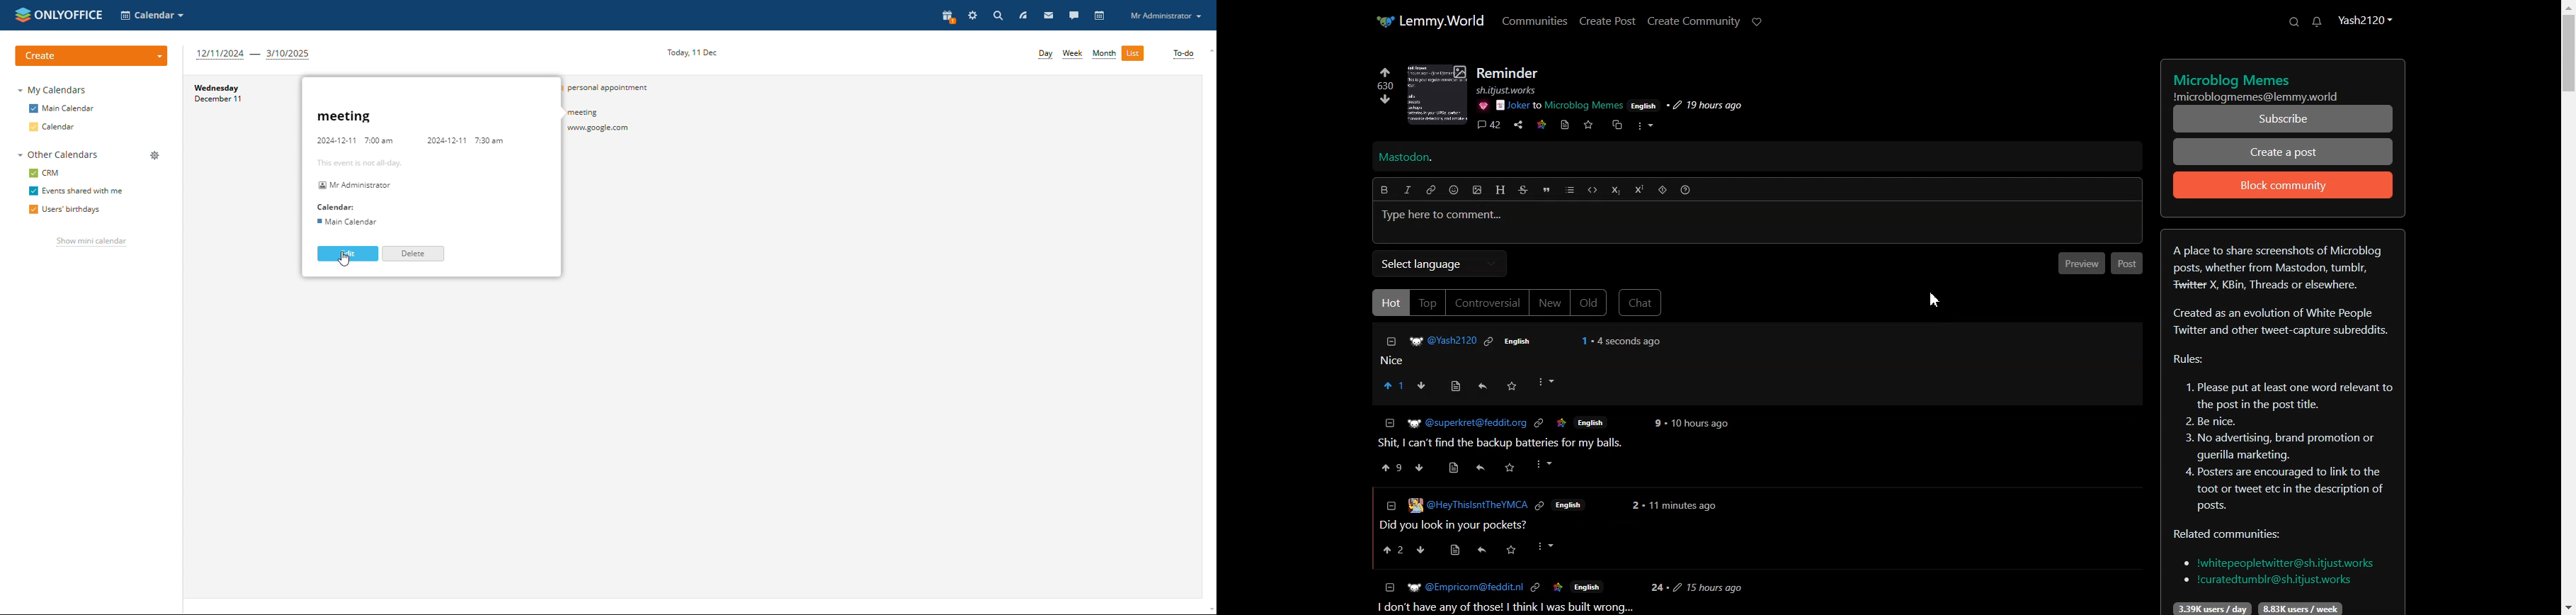 This screenshot has height=616, width=2576. What do you see at coordinates (2318, 22) in the screenshot?
I see `Unread Messages` at bounding box center [2318, 22].